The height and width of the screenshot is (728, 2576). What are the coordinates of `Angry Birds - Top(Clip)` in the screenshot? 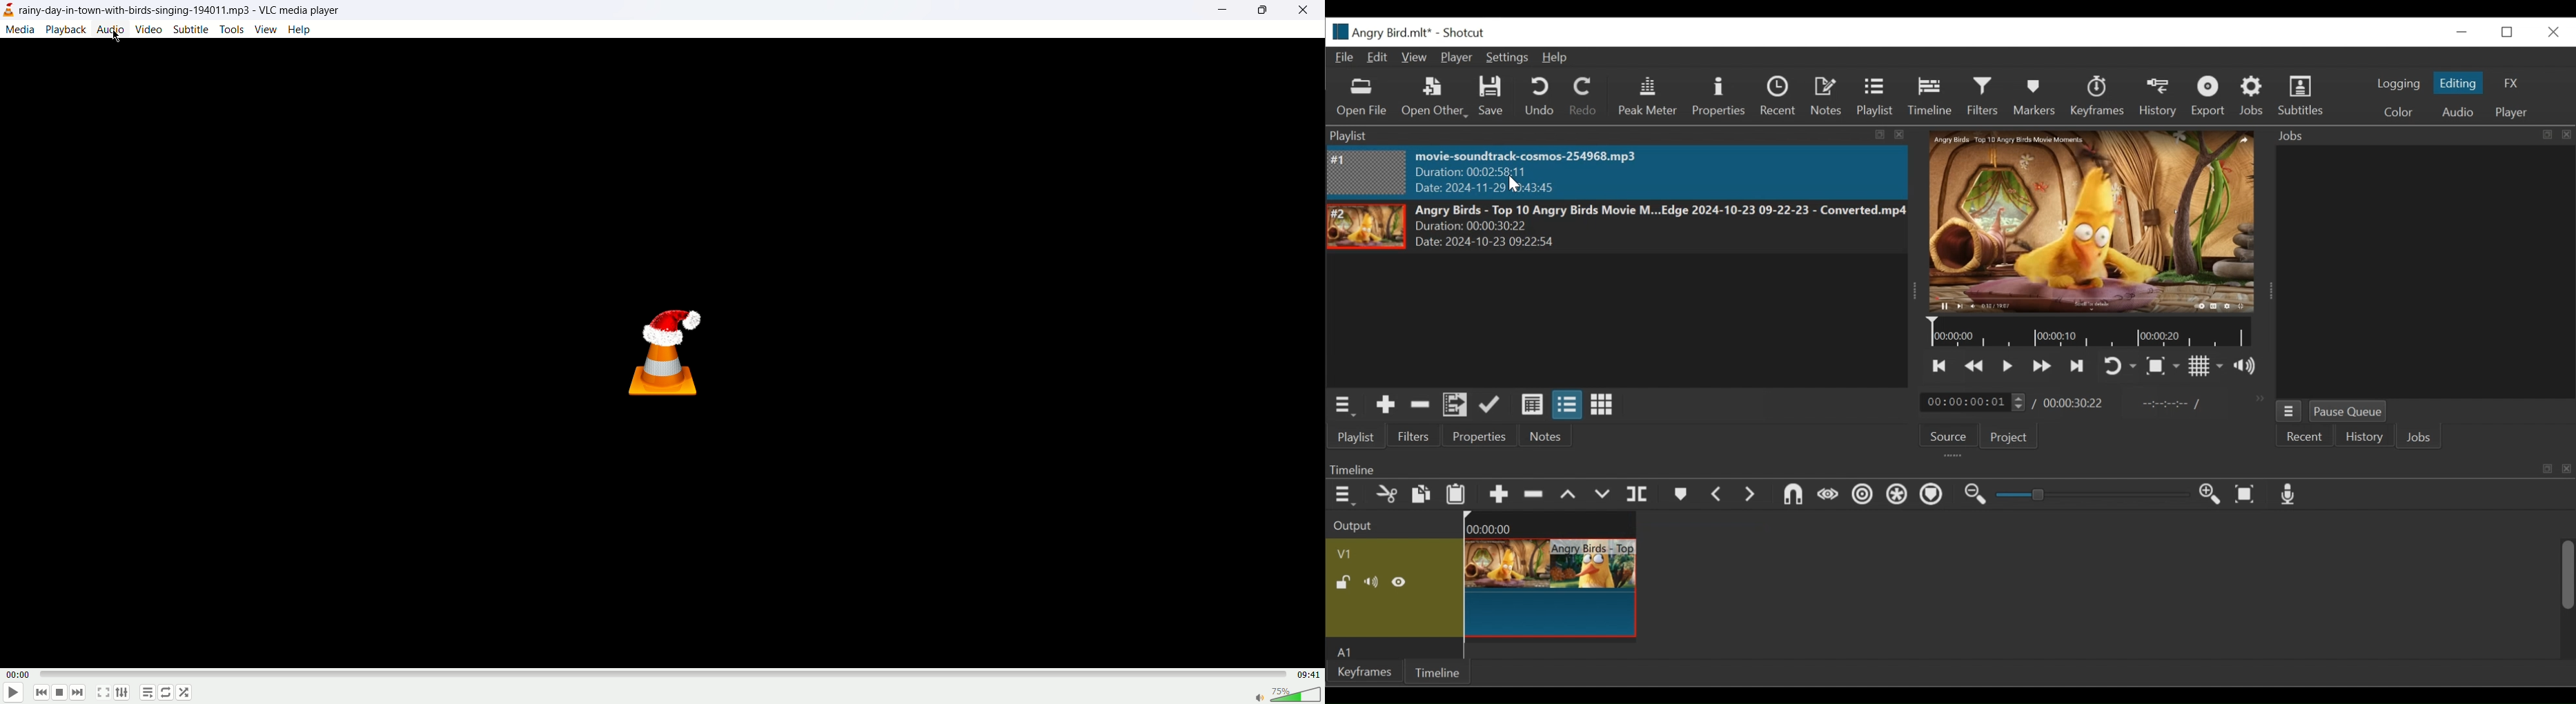 It's located at (1550, 588).